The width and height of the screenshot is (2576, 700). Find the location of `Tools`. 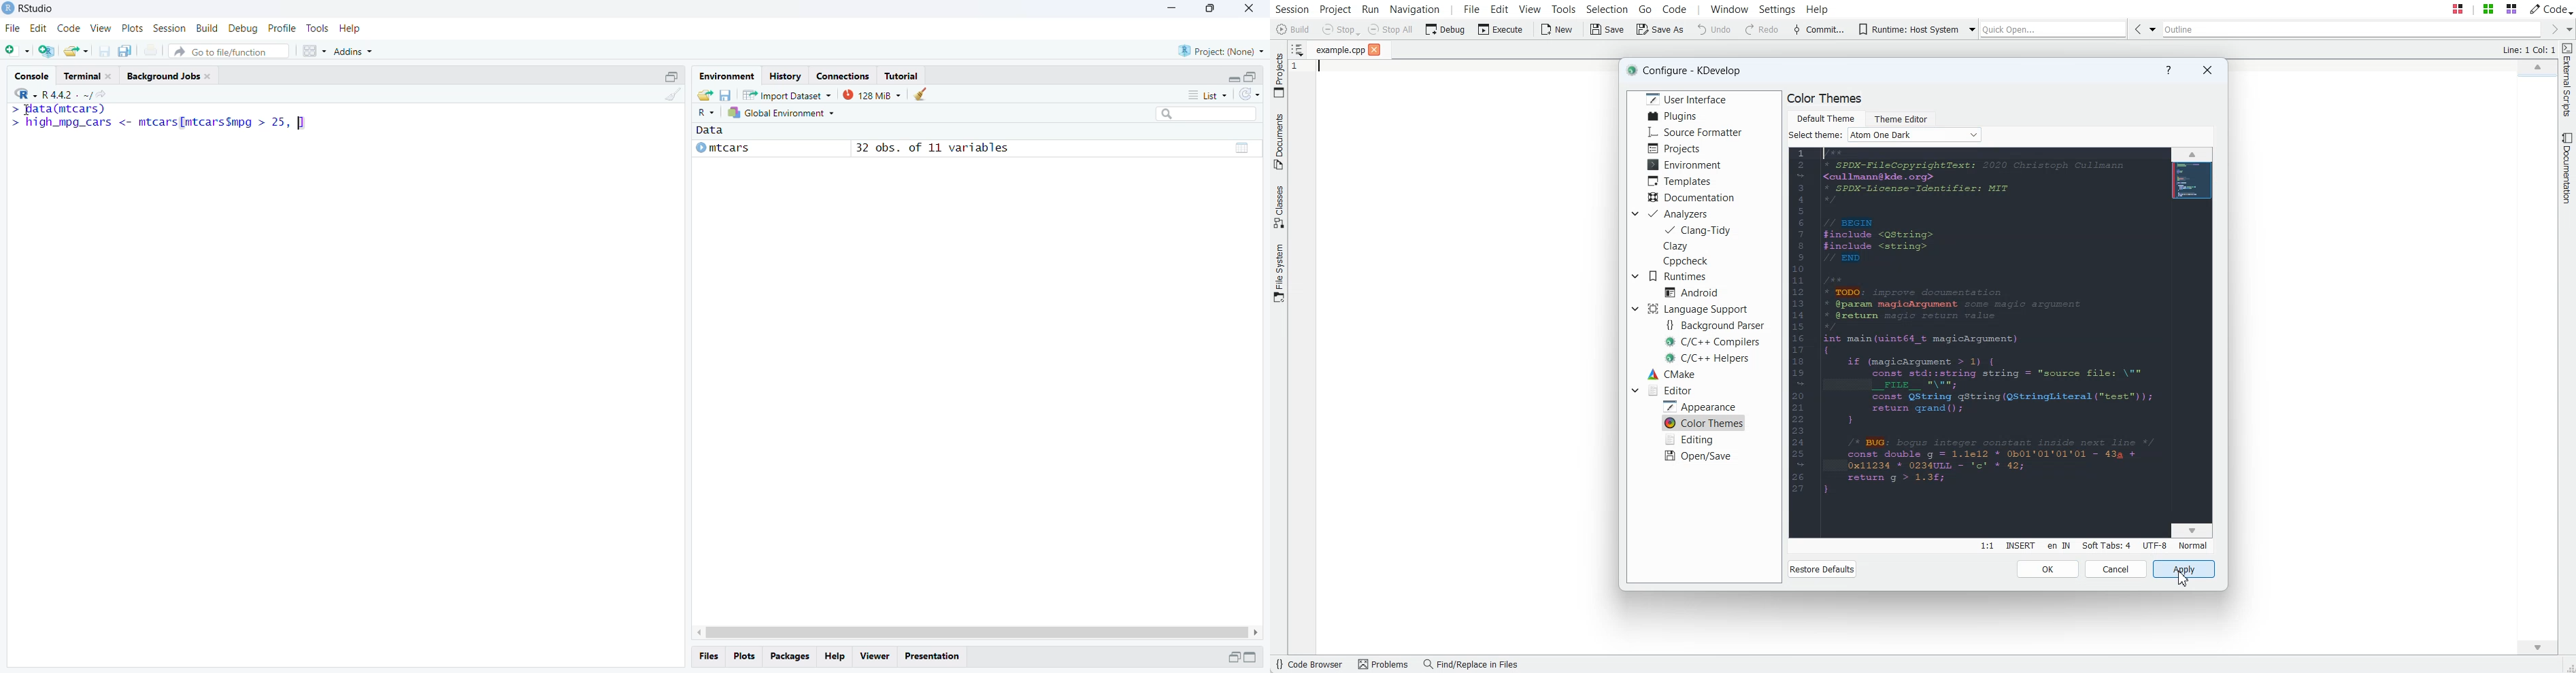

Tools is located at coordinates (316, 27).